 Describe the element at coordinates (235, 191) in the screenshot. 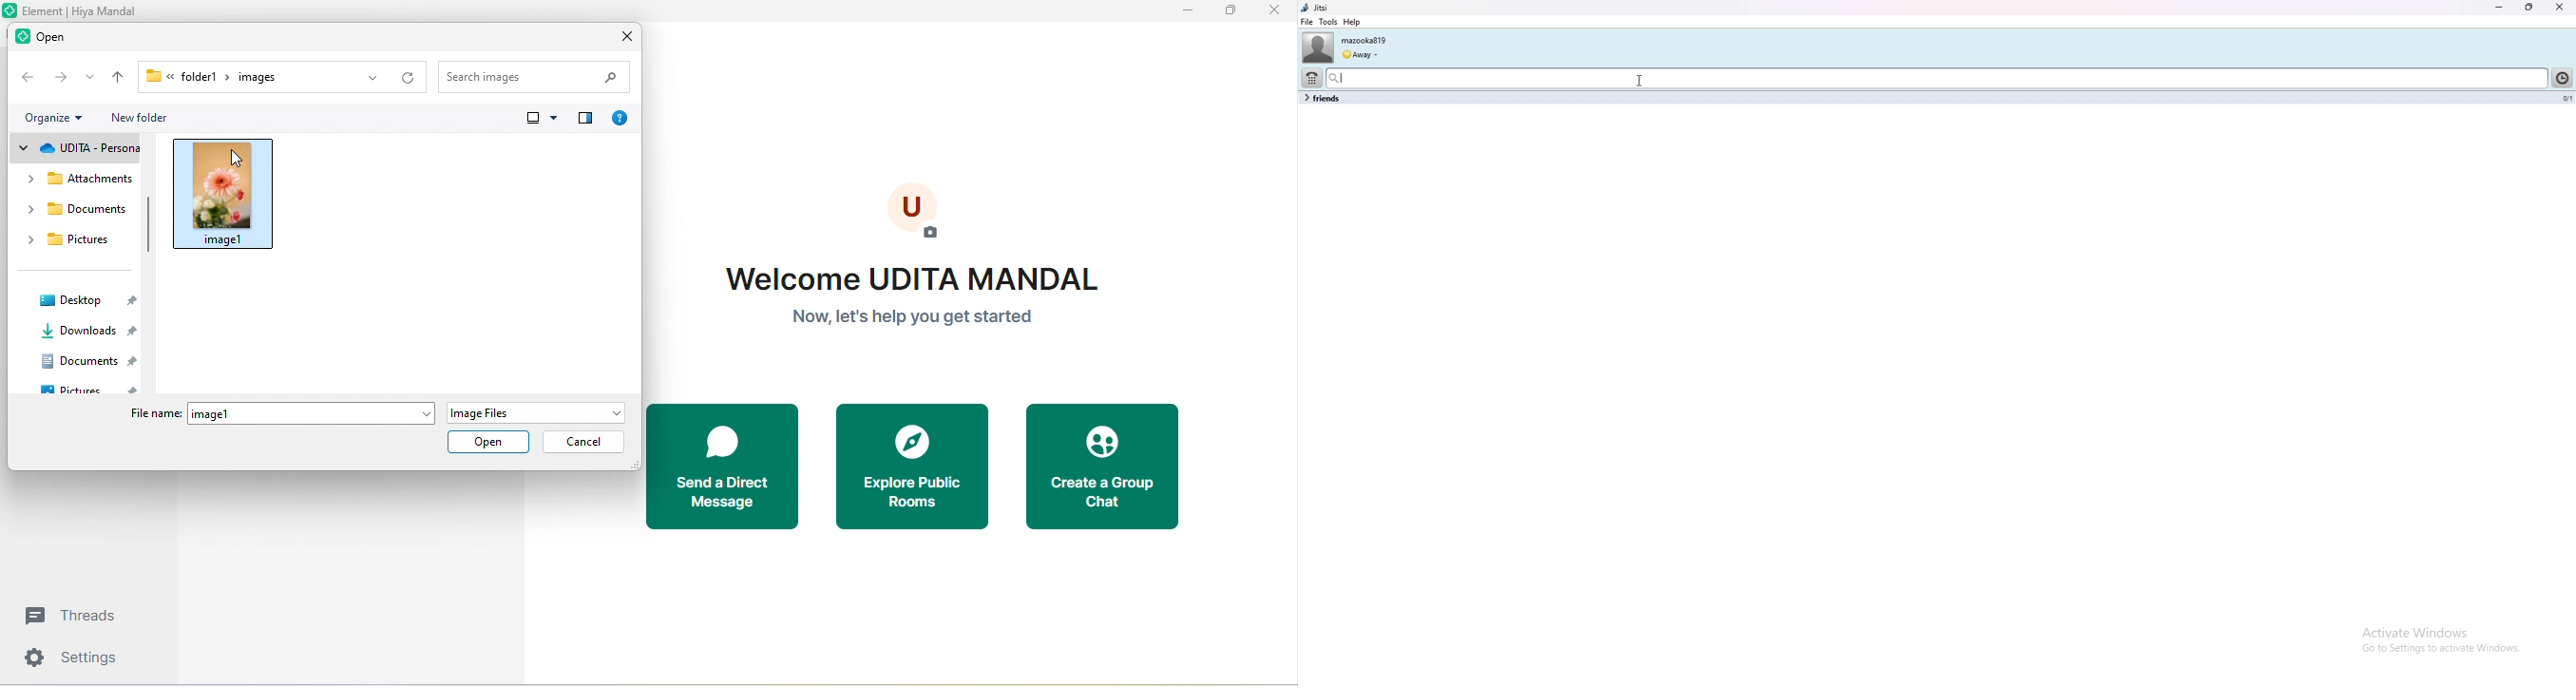

I see `image1` at that location.